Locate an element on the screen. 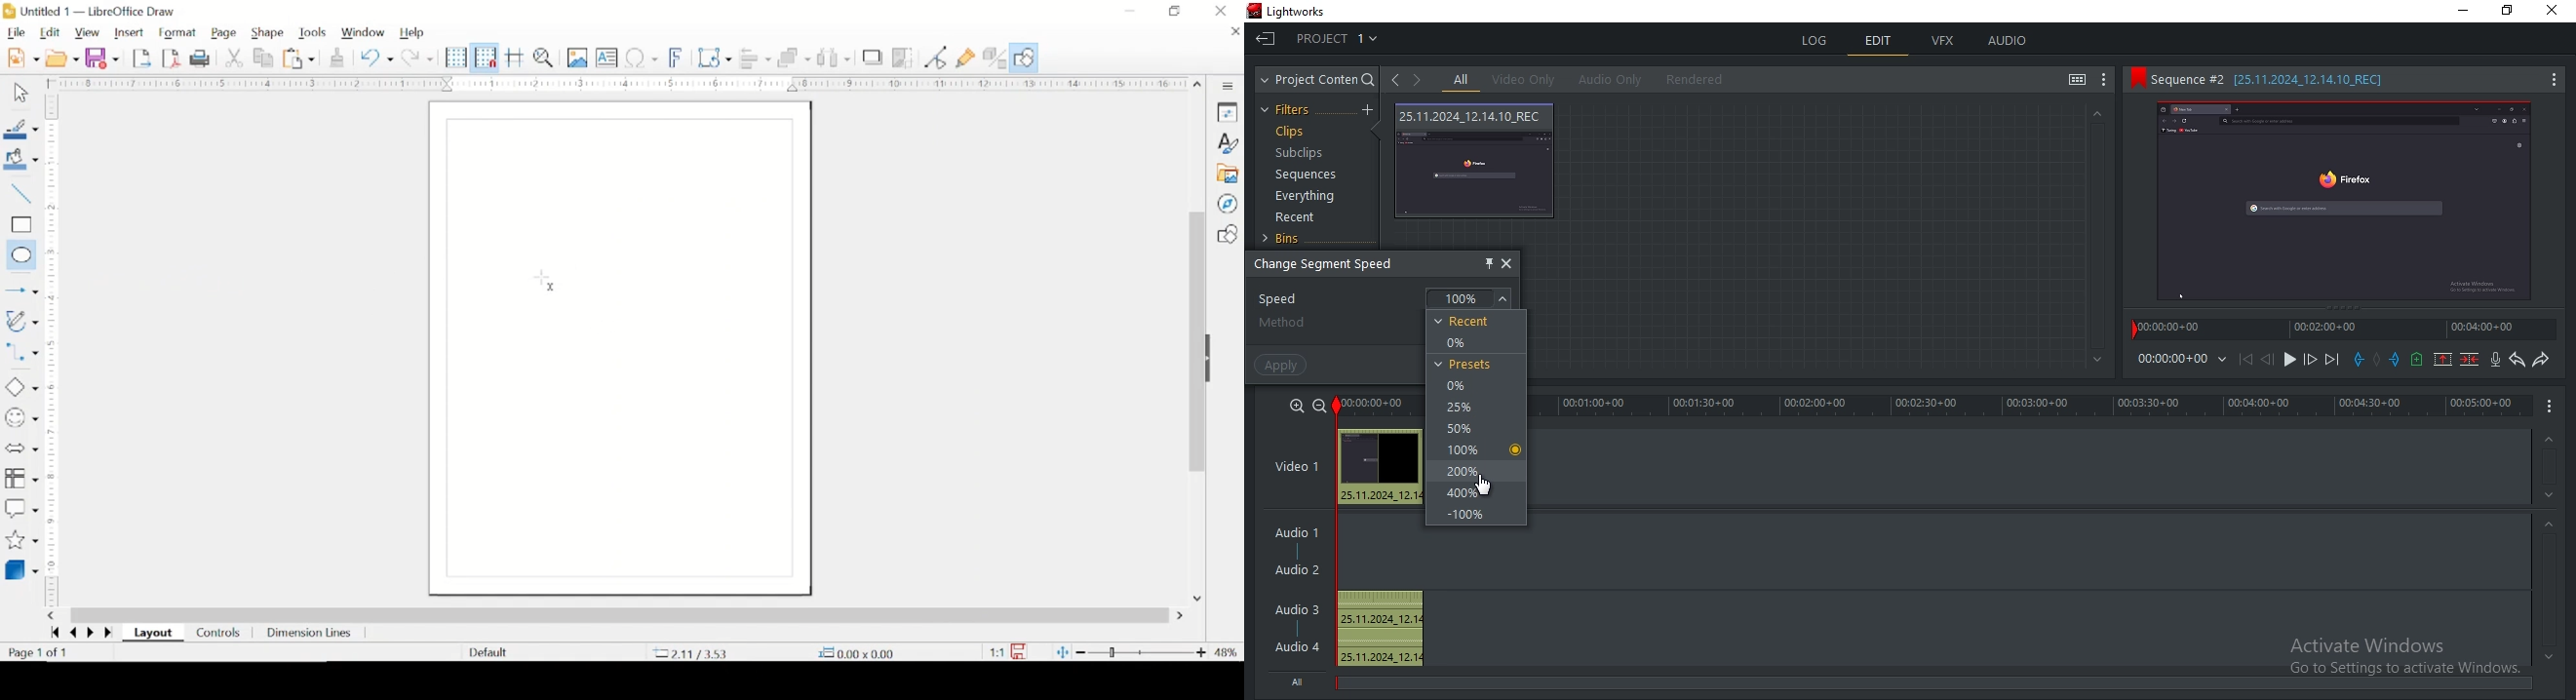 The image size is (2576, 700). display grid is located at coordinates (456, 58).